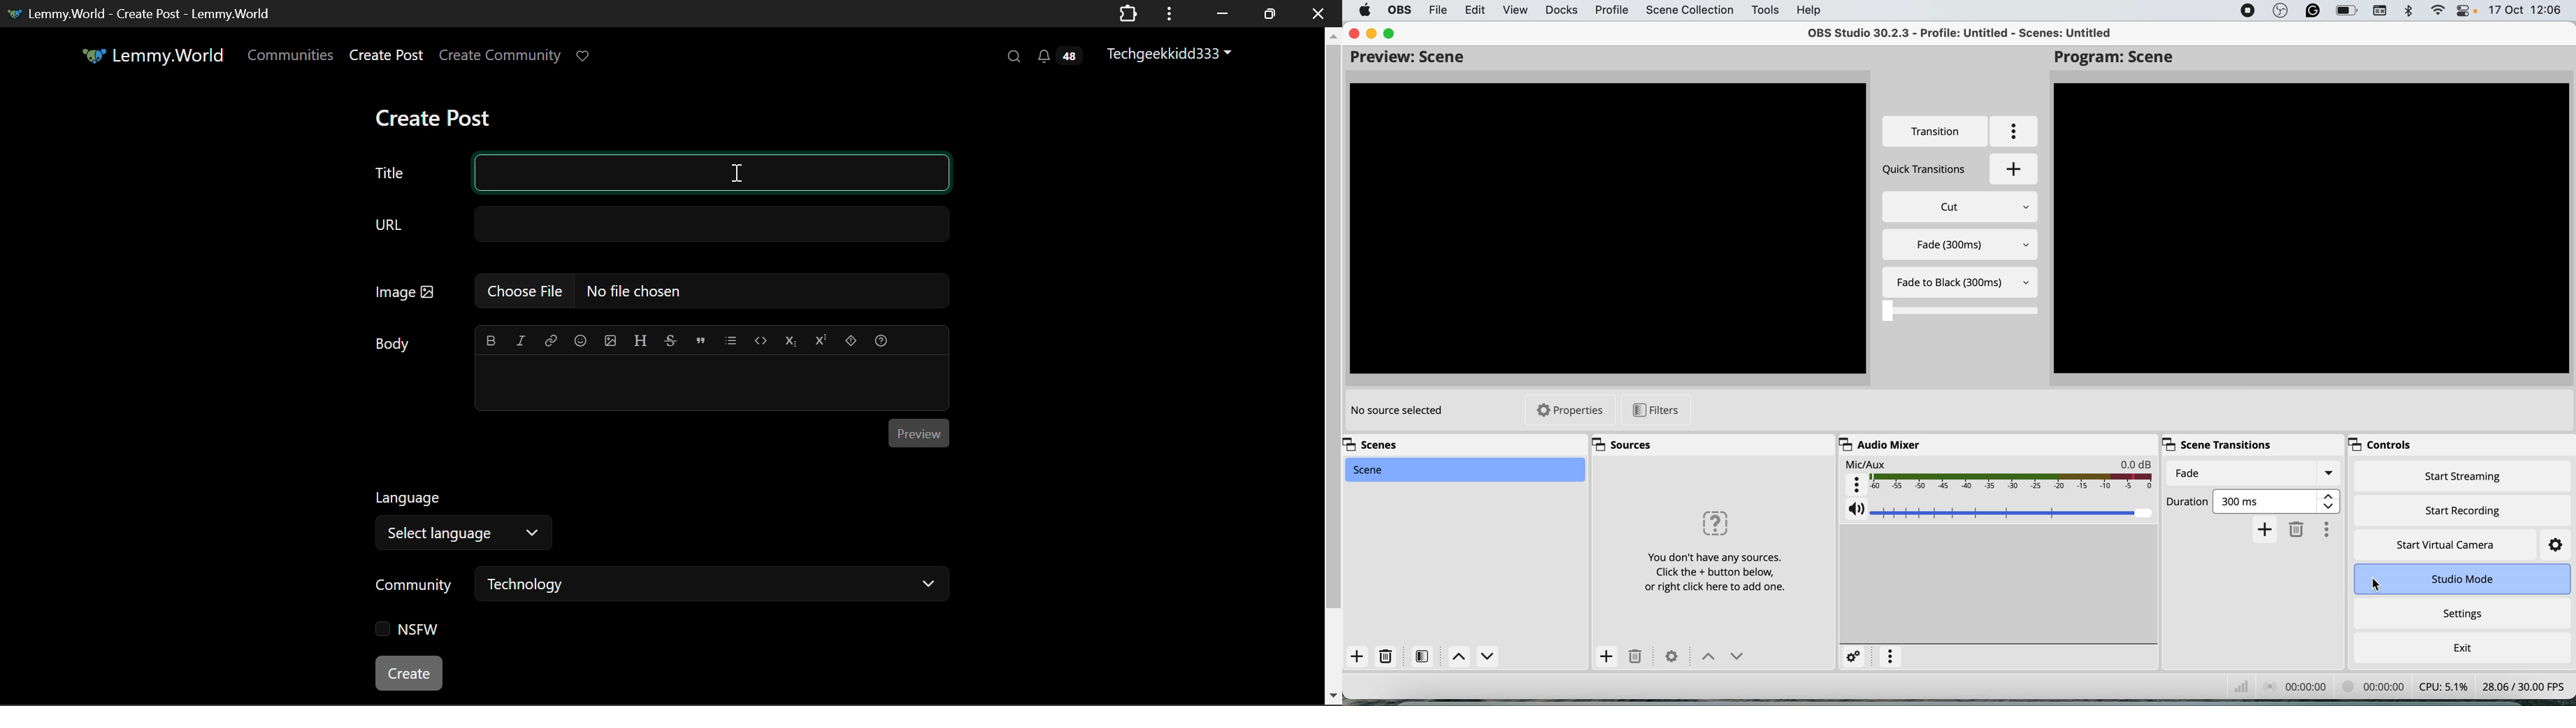 Image resolution: width=2576 pixels, height=728 pixels. What do you see at coordinates (1220, 13) in the screenshot?
I see `Restore Down` at bounding box center [1220, 13].